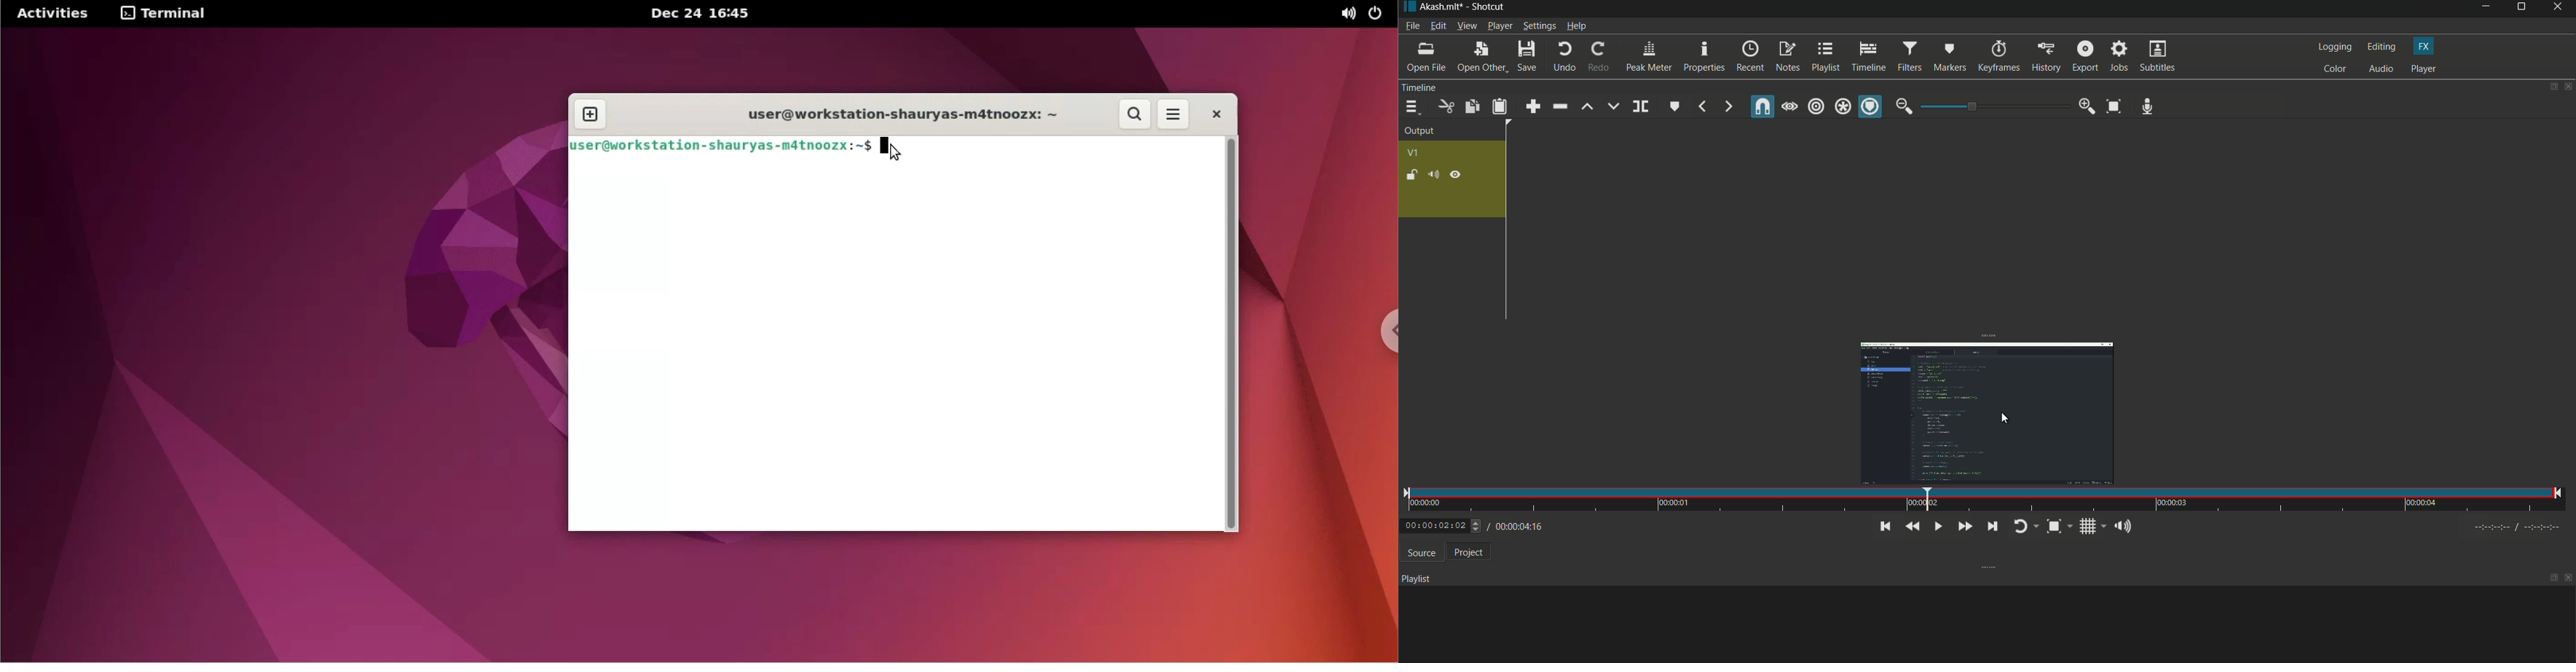 This screenshot has width=2576, height=672. Describe the element at coordinates (2335, 69) in the screenshot. I see `color` at that location.